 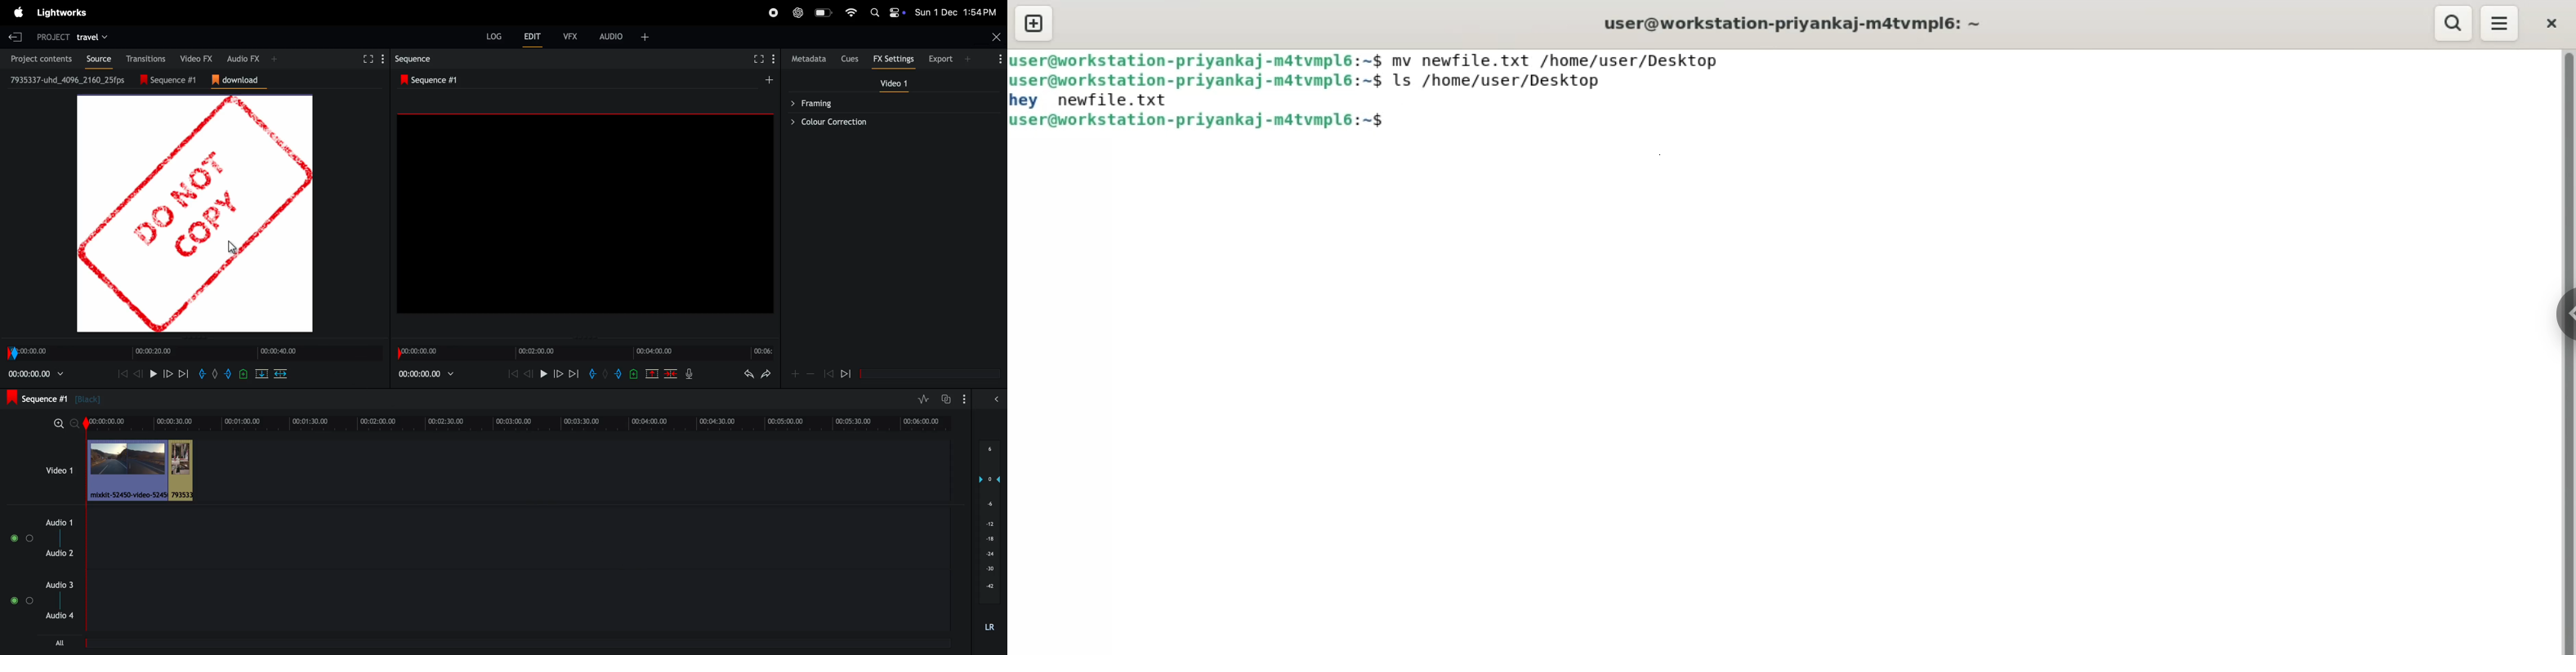 What do you see at coordinates (53, 38) in the screenshot?
I see `project` at bounding box center [53, 38].